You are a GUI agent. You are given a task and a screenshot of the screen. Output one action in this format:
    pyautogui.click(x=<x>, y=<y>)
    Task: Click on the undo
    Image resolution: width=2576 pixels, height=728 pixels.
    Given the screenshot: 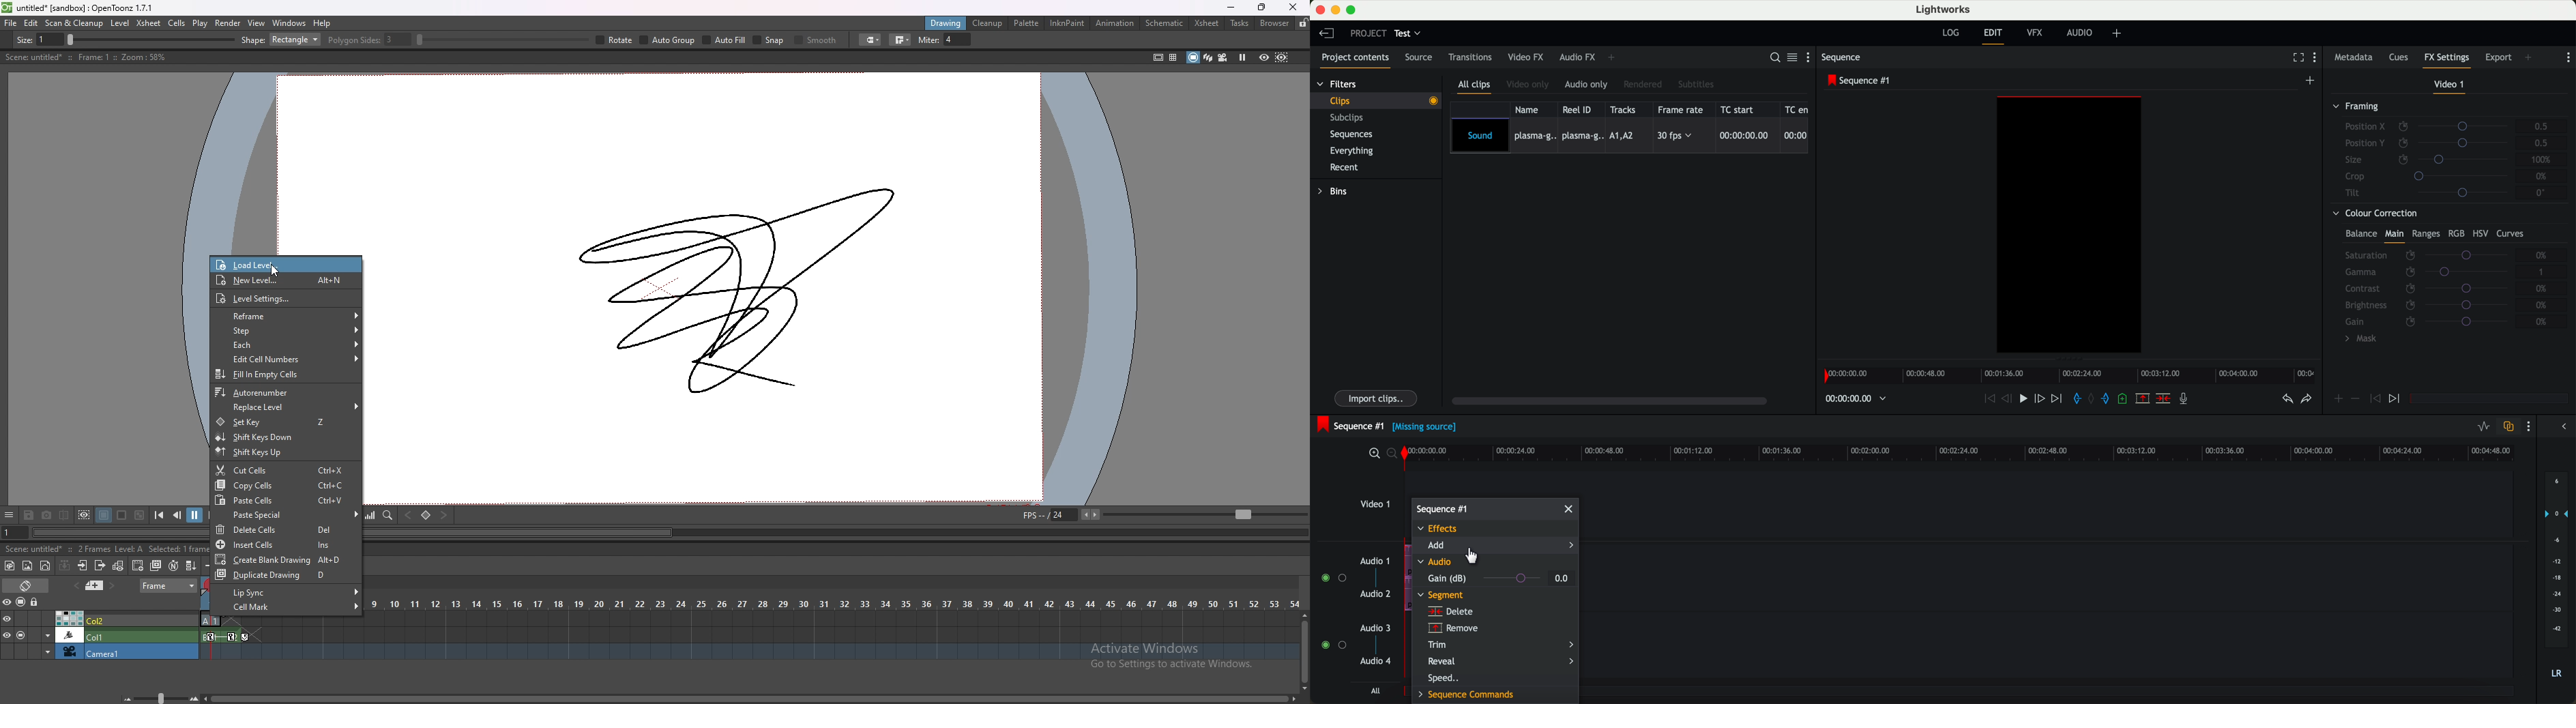 What is the action you would take?
    pyautogui.click(x=2286, y=402)
    